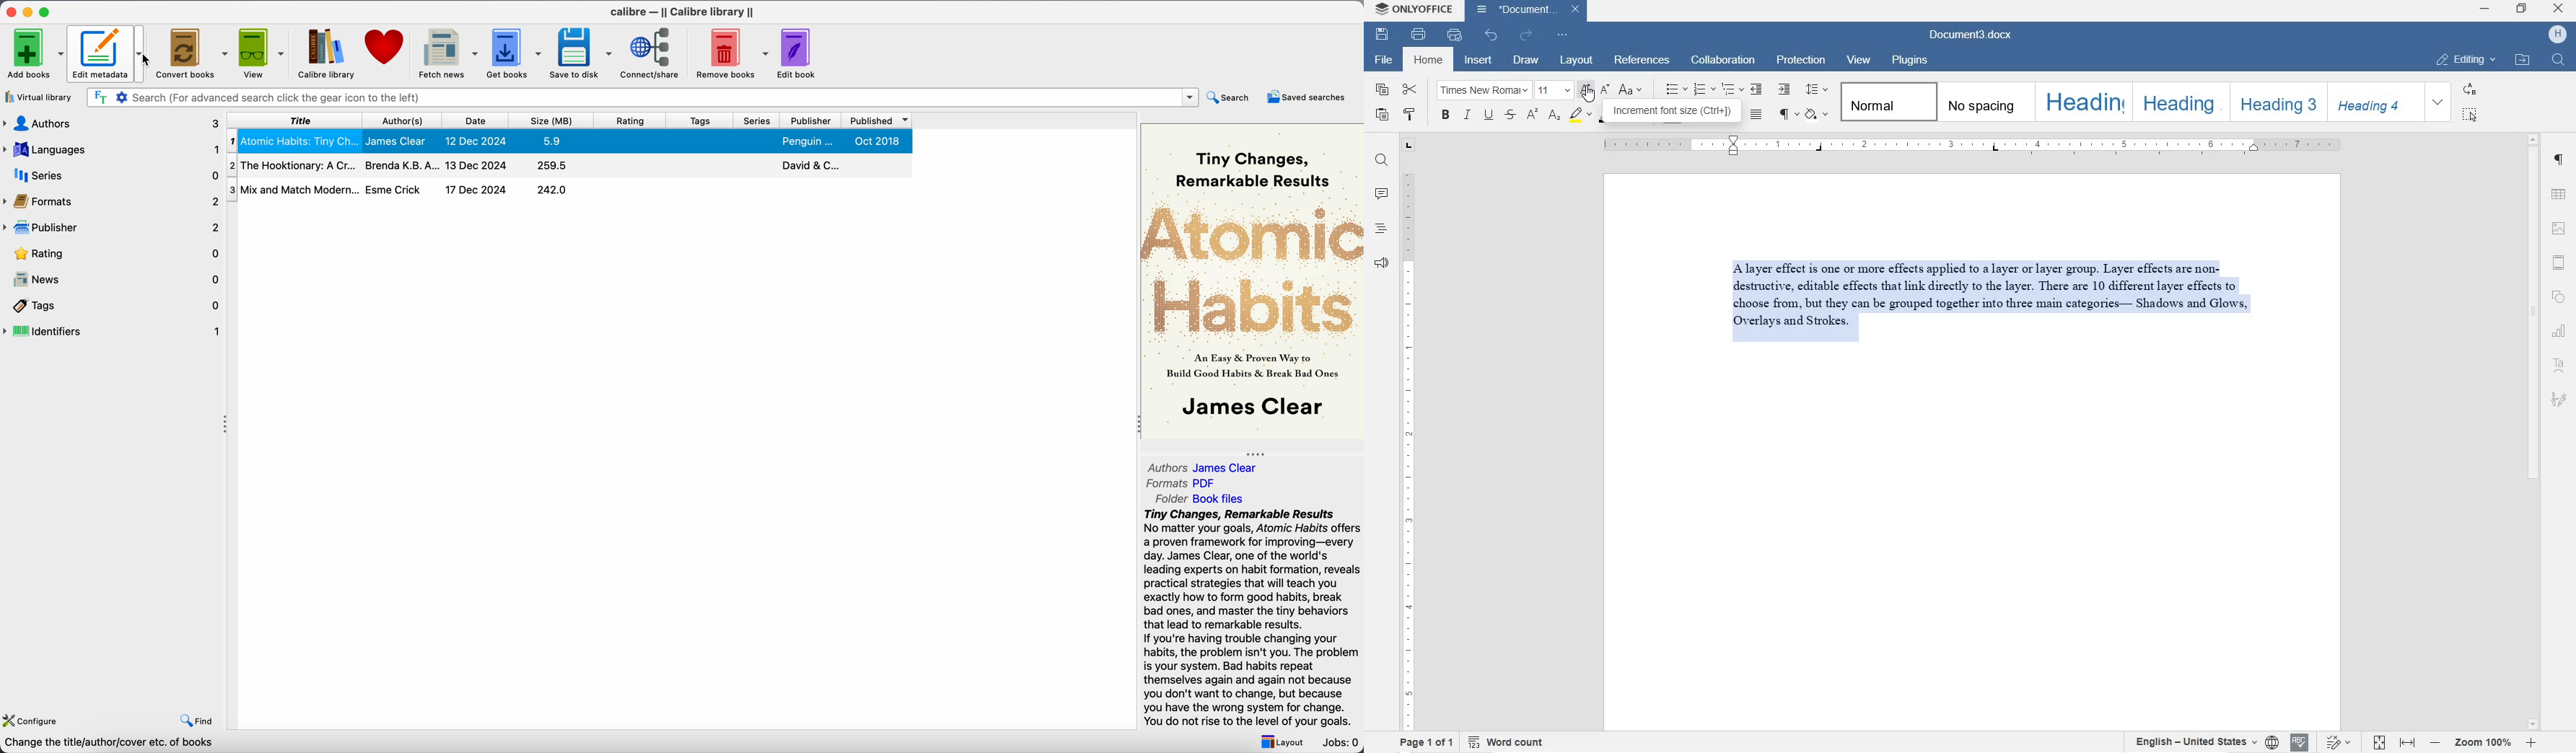 The width and height of the screenshot is (2576, 756). What do you see at coordinates (2340, 742) in the screenshot?
I see `track changes` at bounding box center [2340, 742].